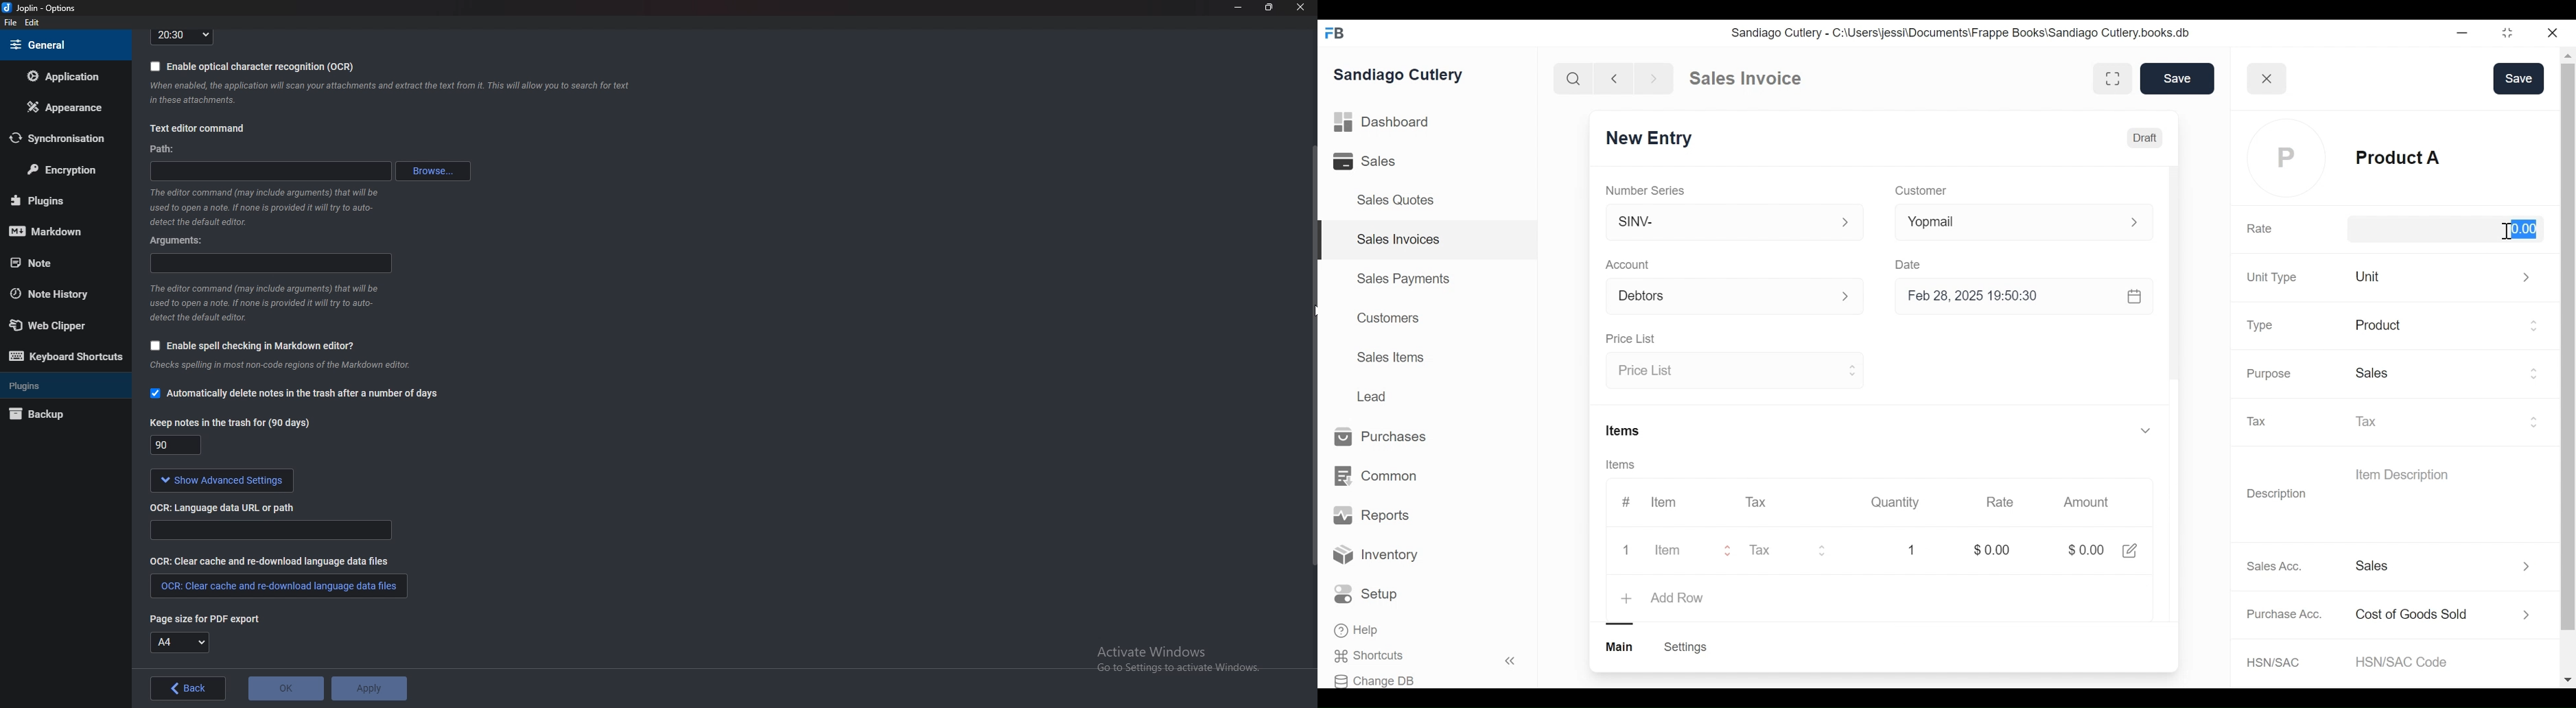 Image resolution: width=2576 pixels, height=728 pixels. I want to click on Tax, so click(2449, 420).